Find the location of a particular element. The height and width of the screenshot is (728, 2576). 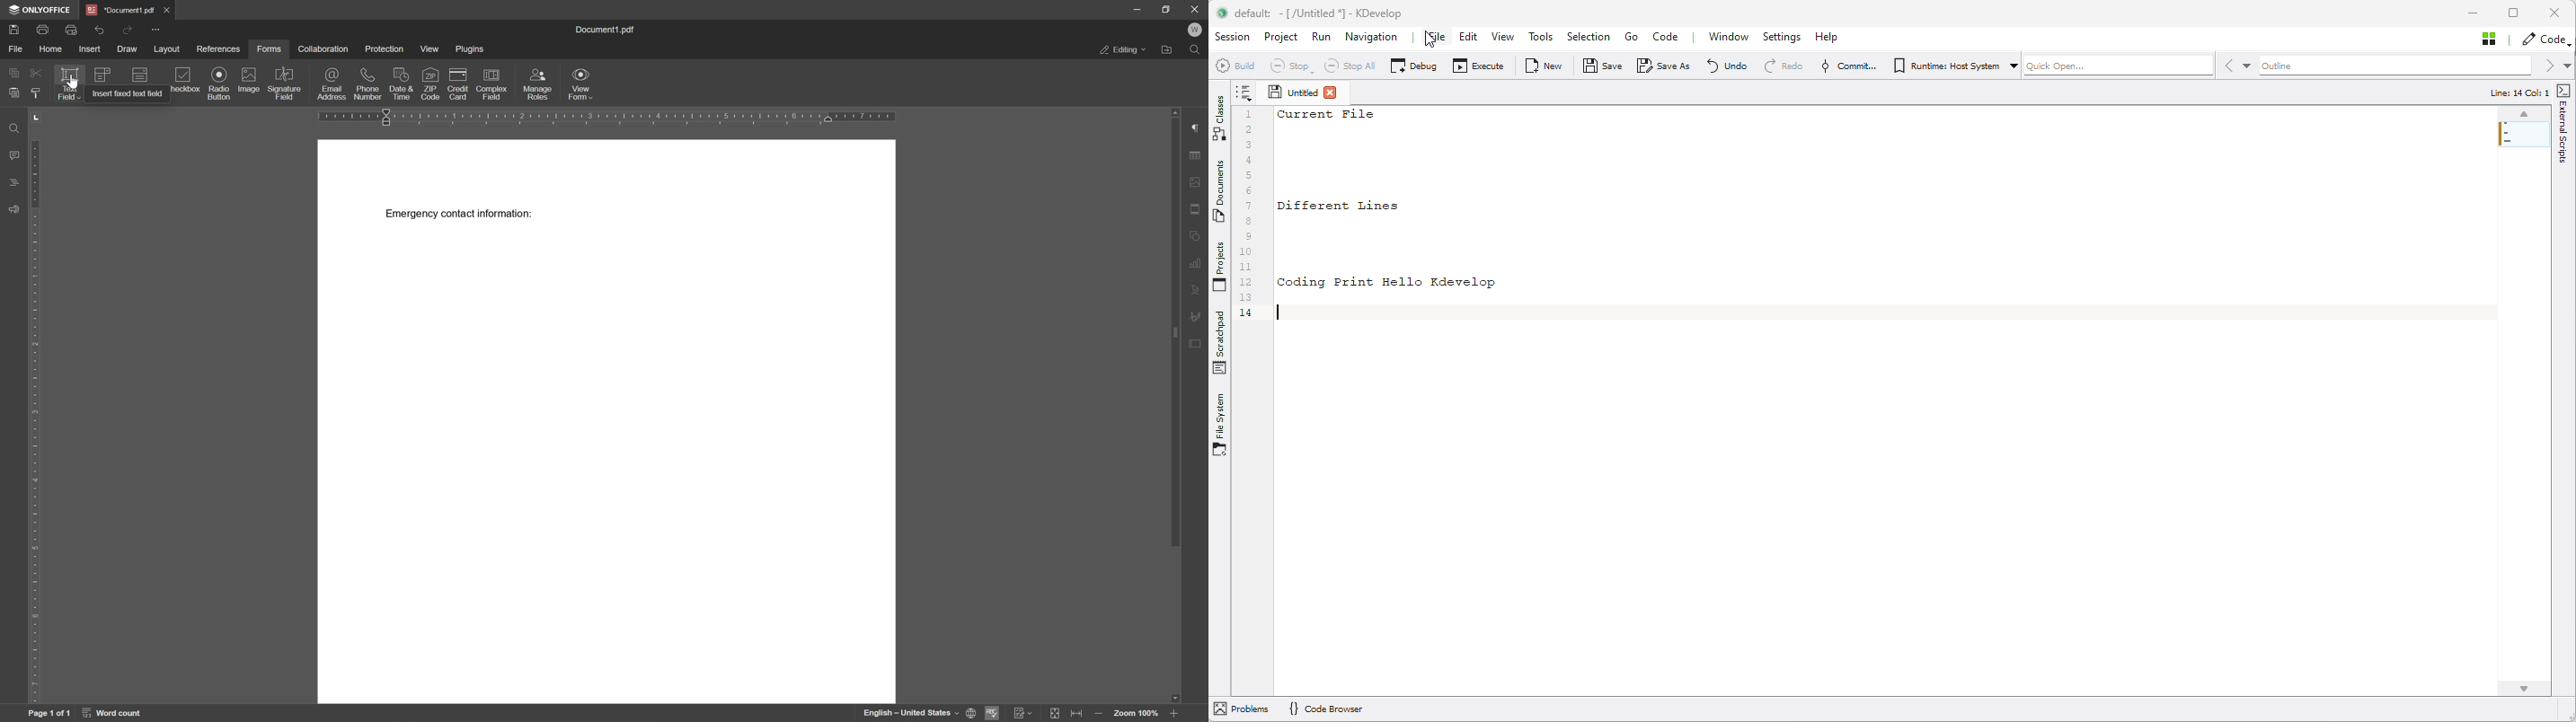

Debug is located at coordinates (1411, 66).